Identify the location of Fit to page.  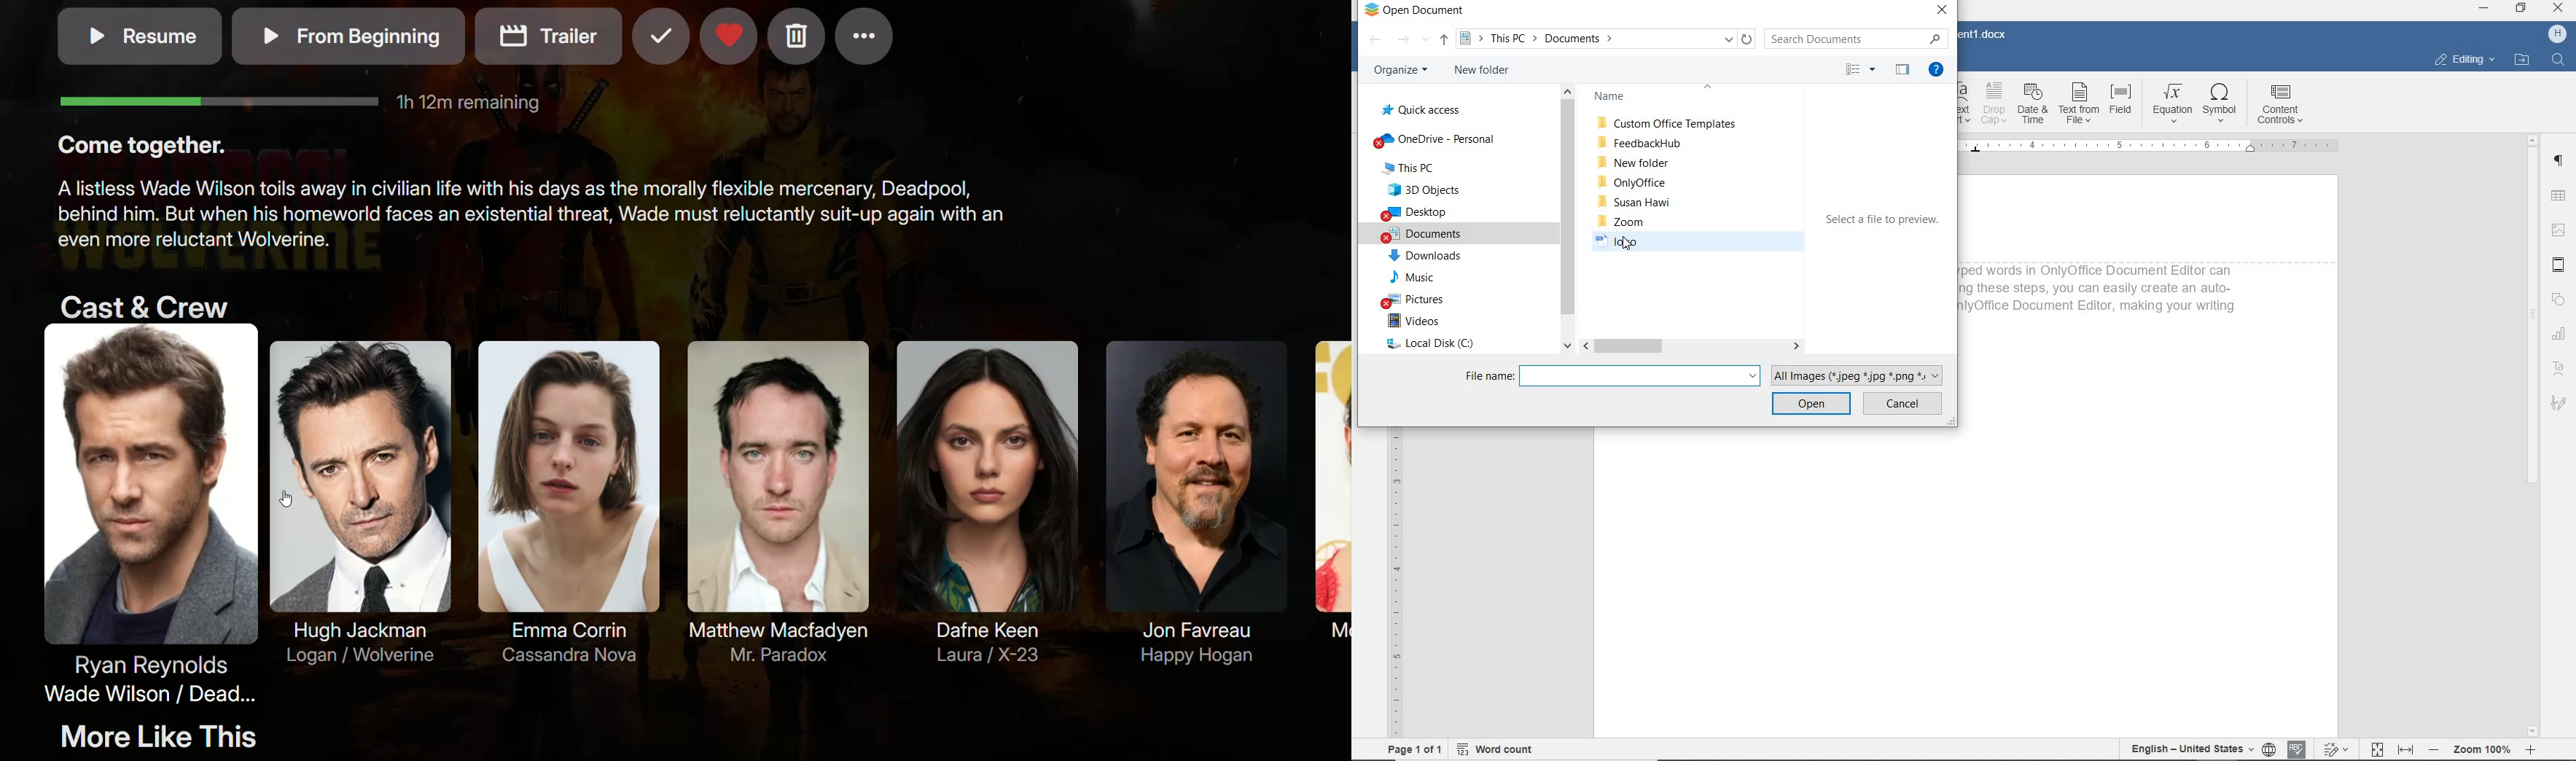
(2376, 749).